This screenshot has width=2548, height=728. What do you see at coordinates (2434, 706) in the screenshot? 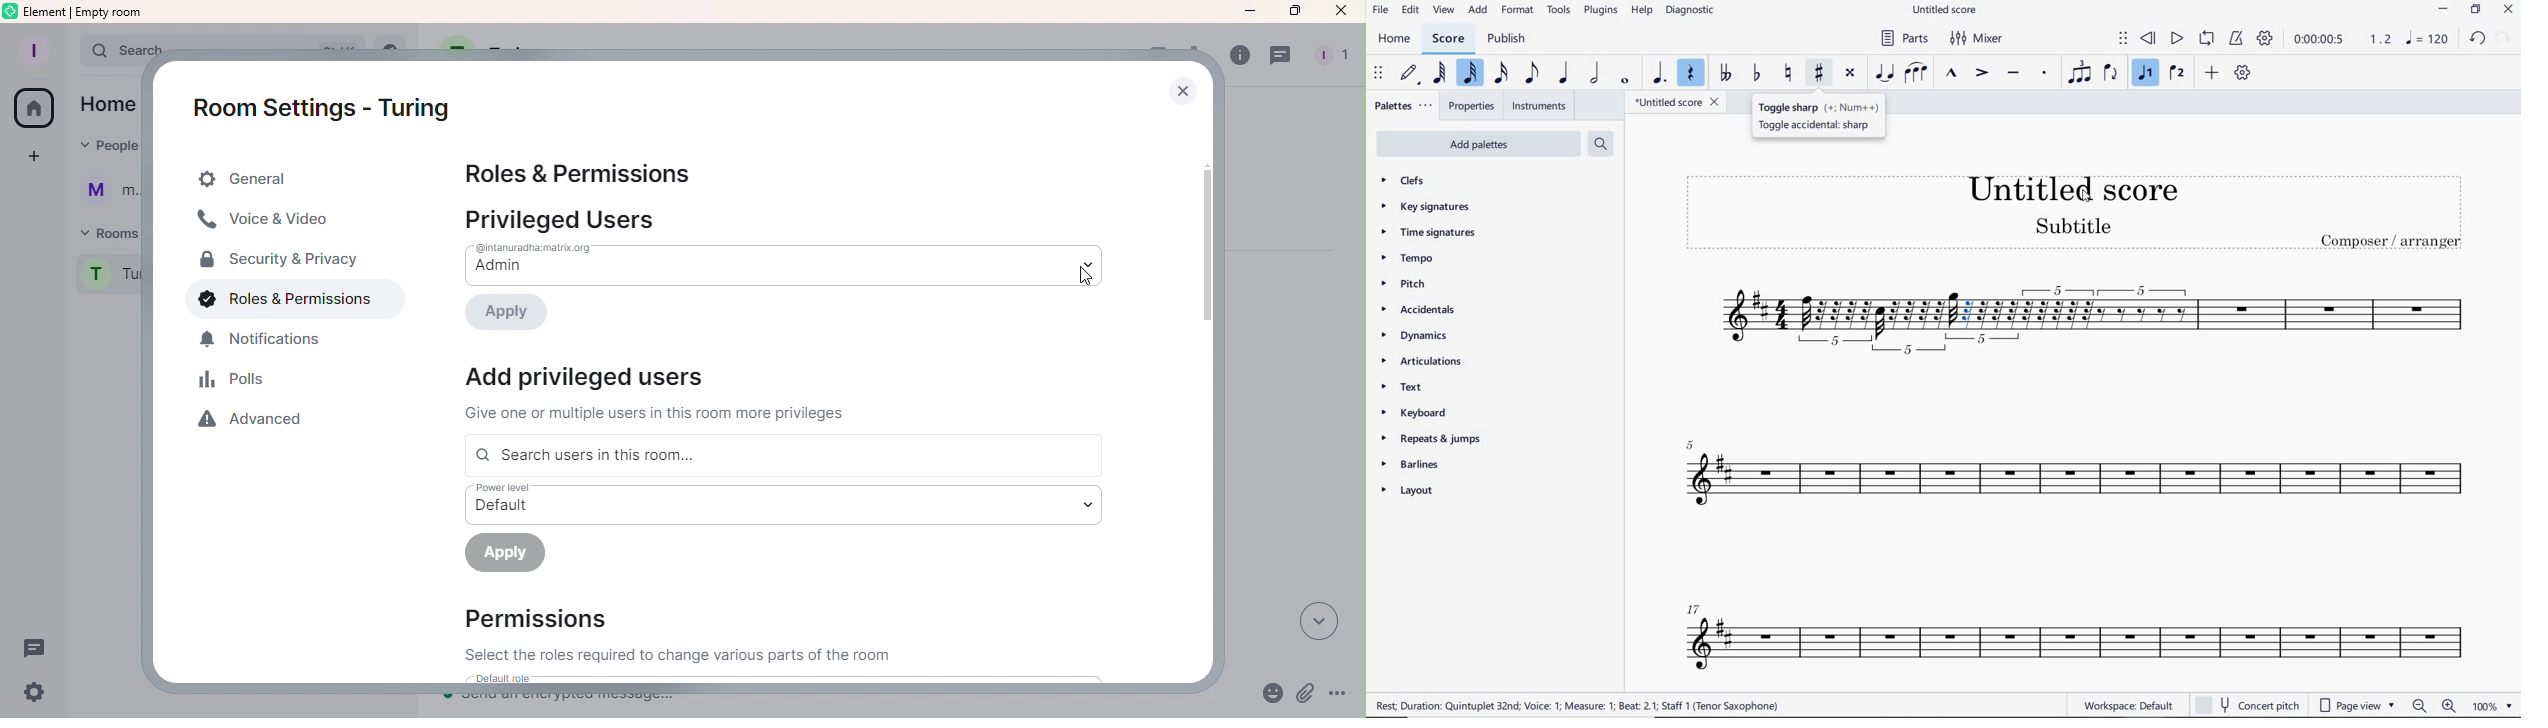
I see `zoom in or zoom out` at bounding box center [2434, 706].